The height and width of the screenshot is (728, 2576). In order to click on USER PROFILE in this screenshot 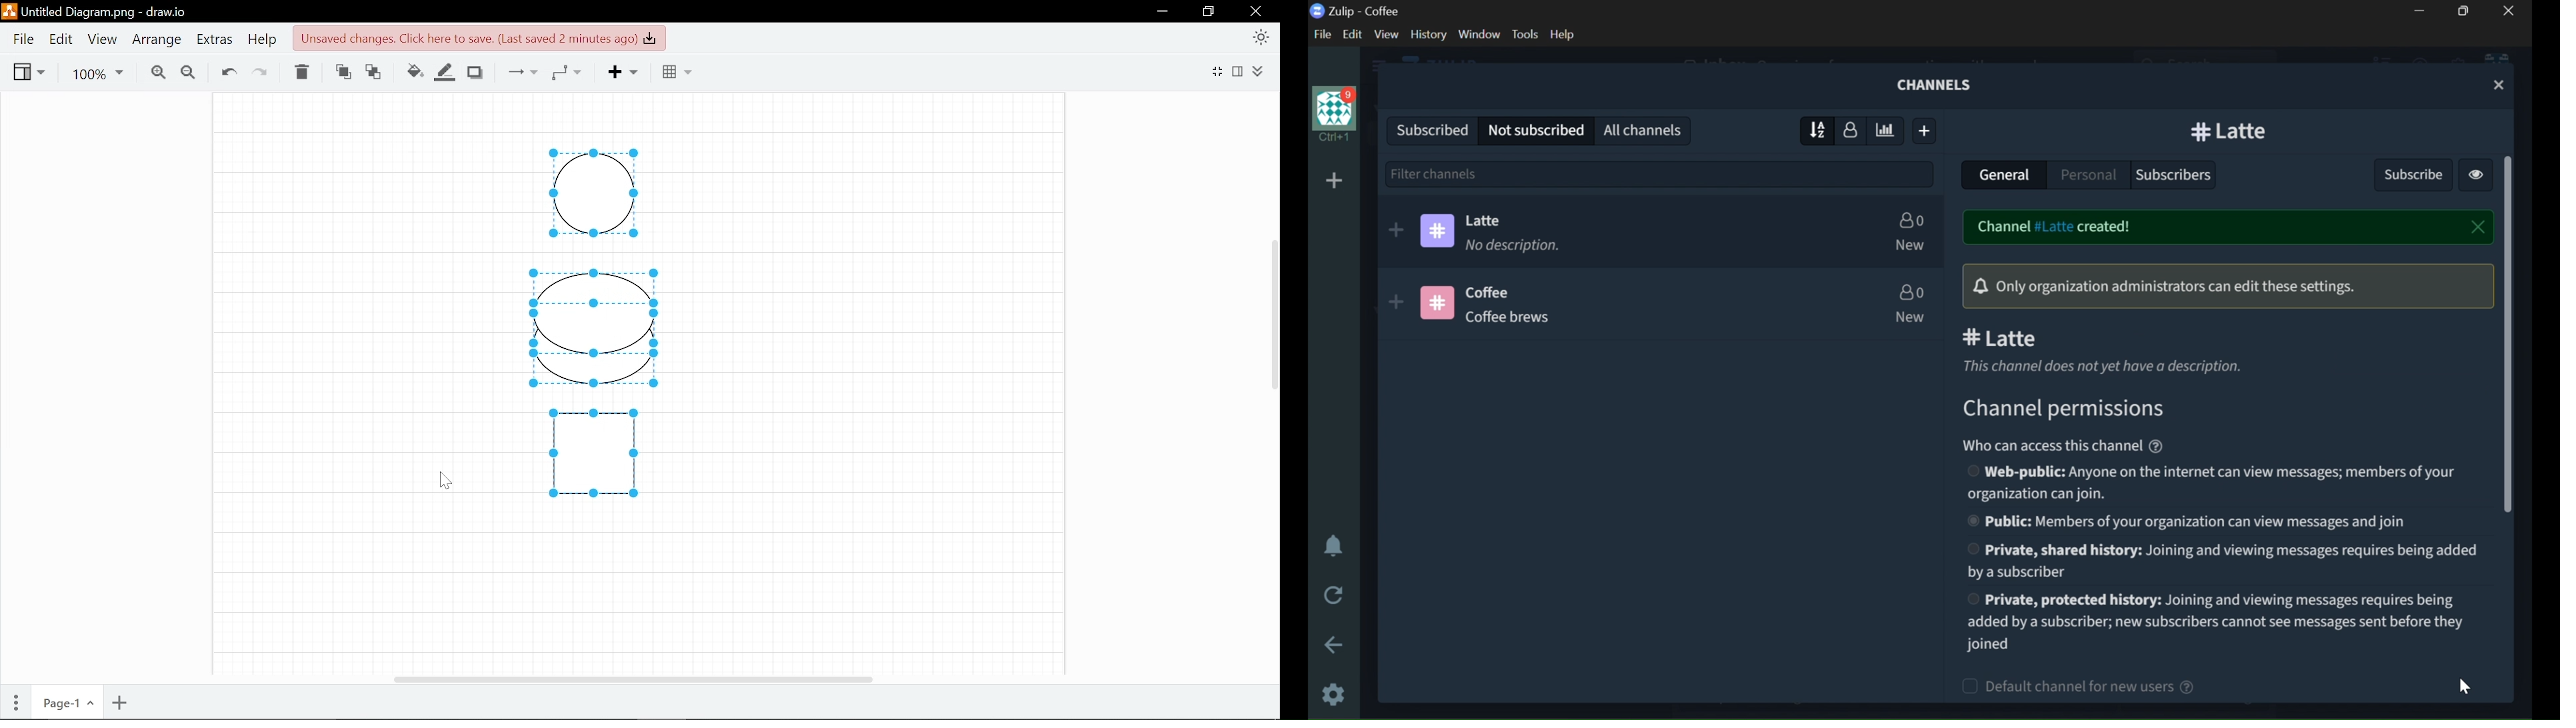, I will do `click(1332, 114)`.